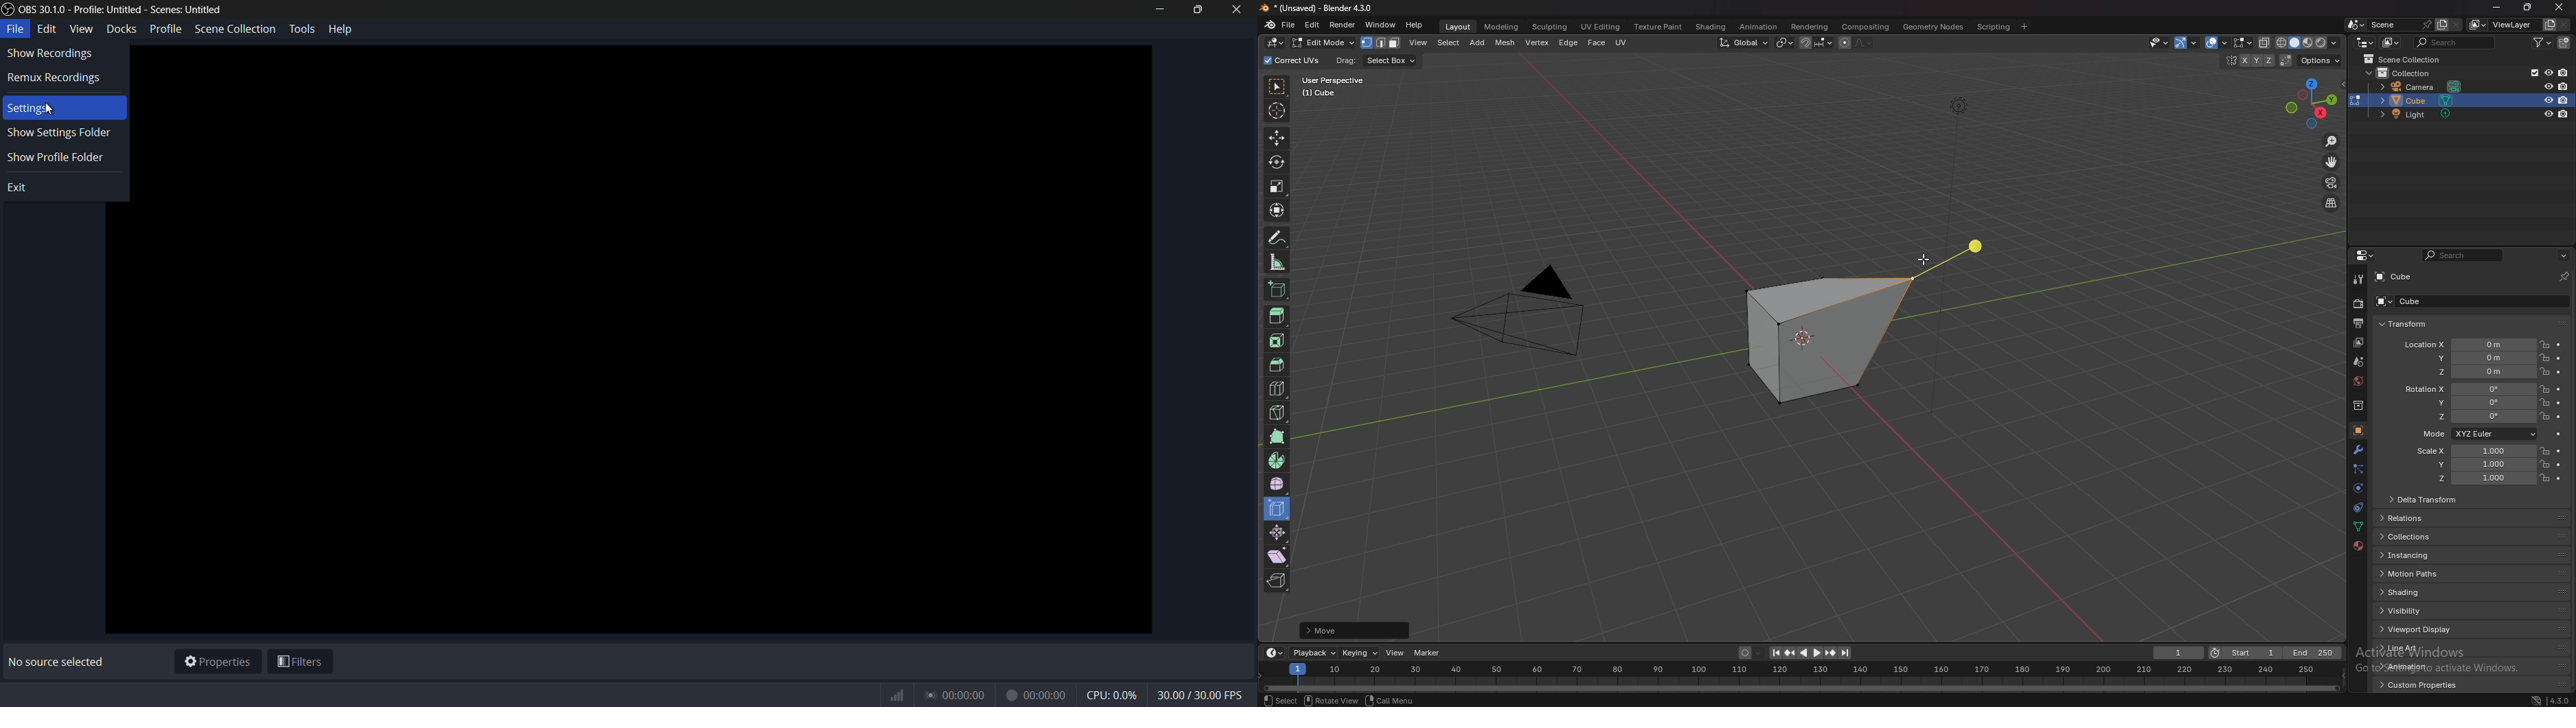 The height and width of the screenshot is (728, 2576). Describe the element at coordinates (1277, 555) in the screenshot. I see `shear` at that location.